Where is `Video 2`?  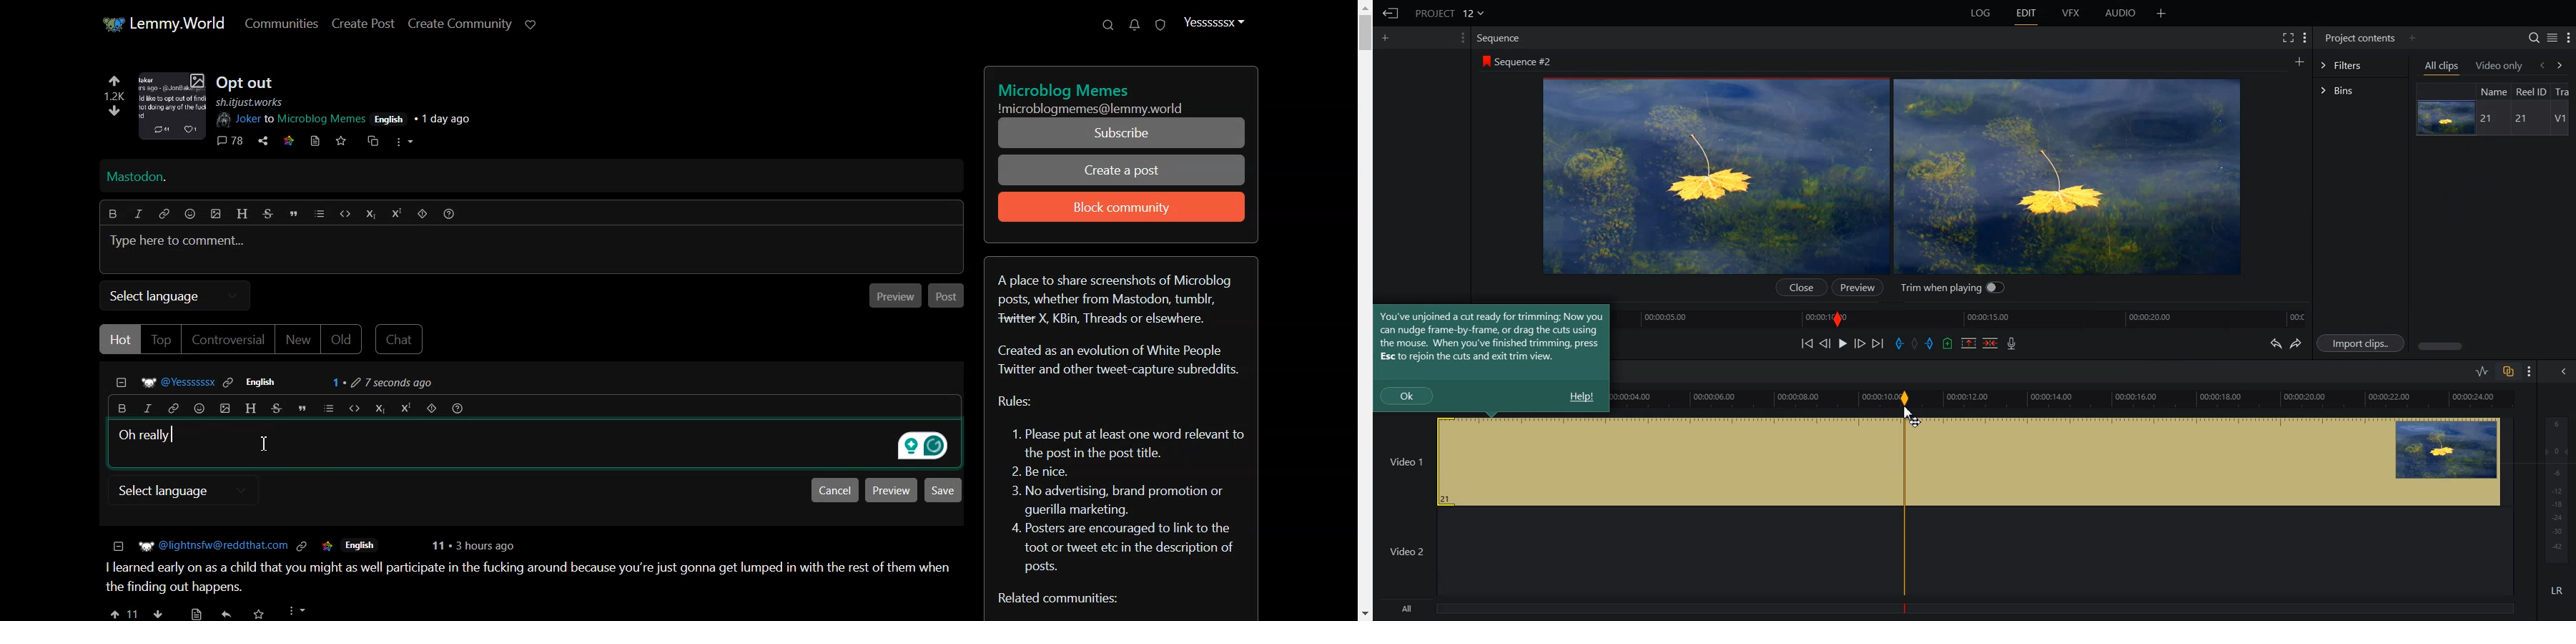
Video 2 is located at coordinates (1629, 551).